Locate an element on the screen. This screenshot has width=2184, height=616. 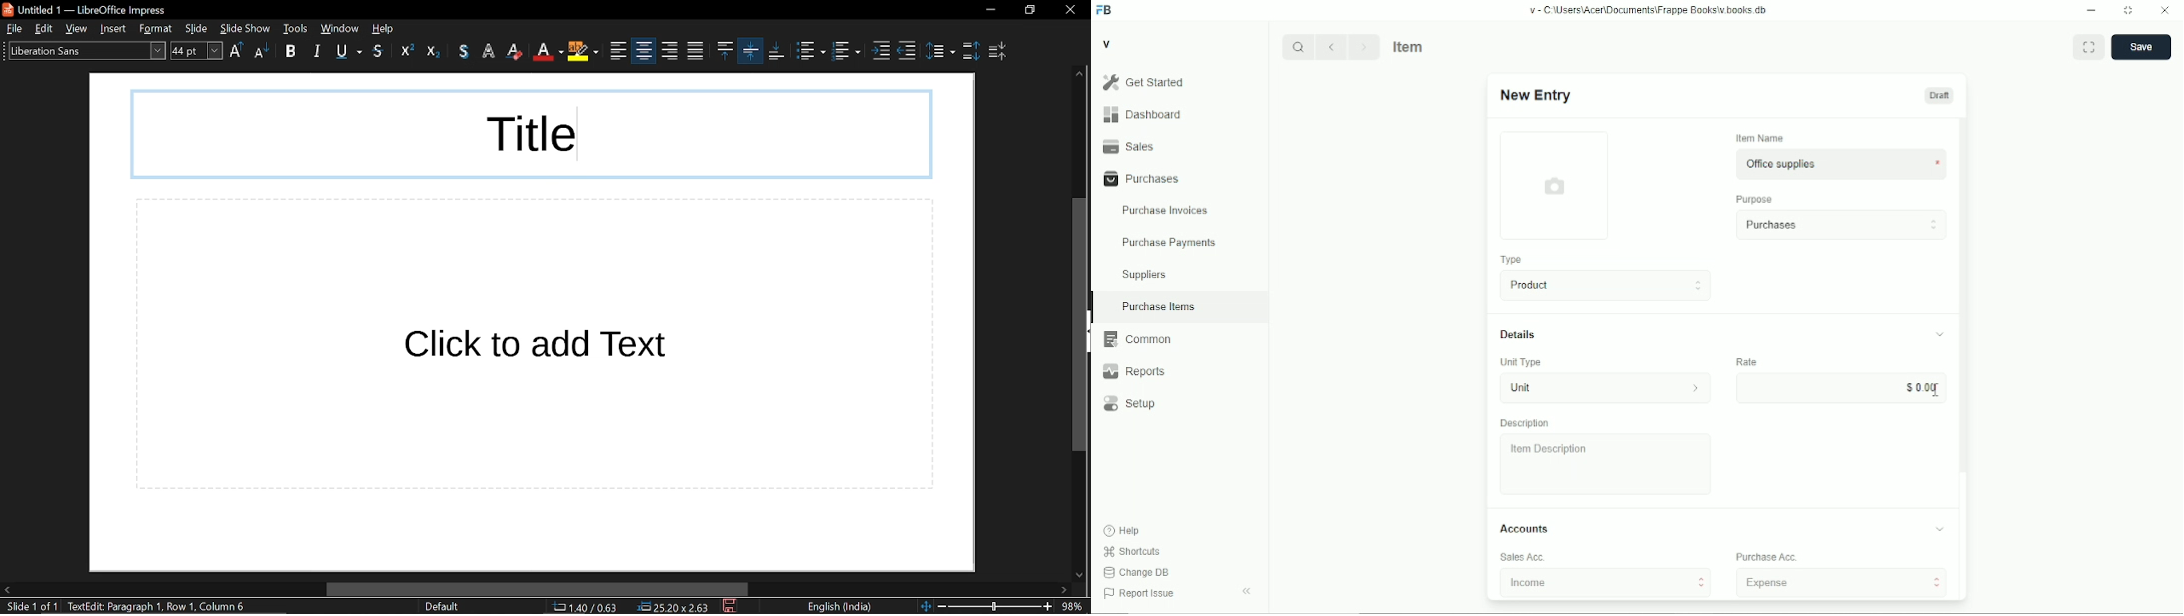
report issue is located at coordinates (1139, 593).